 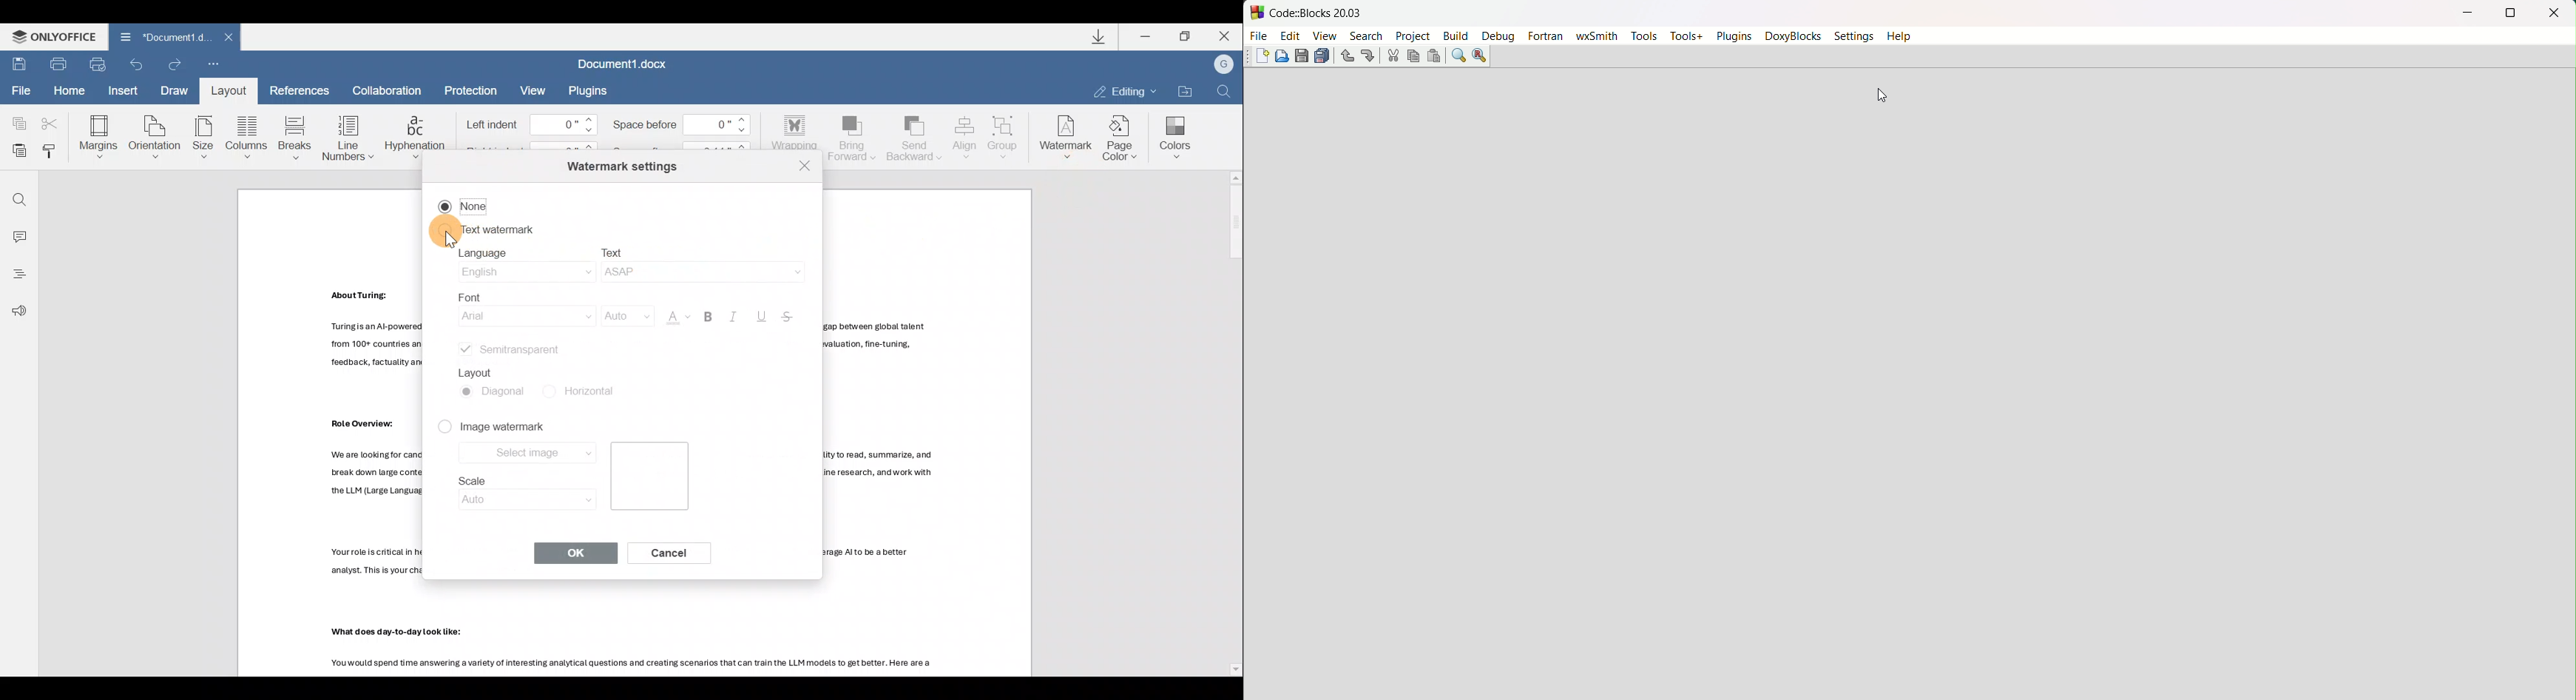 I want to click on minimize, so click(x=2464, y=13).